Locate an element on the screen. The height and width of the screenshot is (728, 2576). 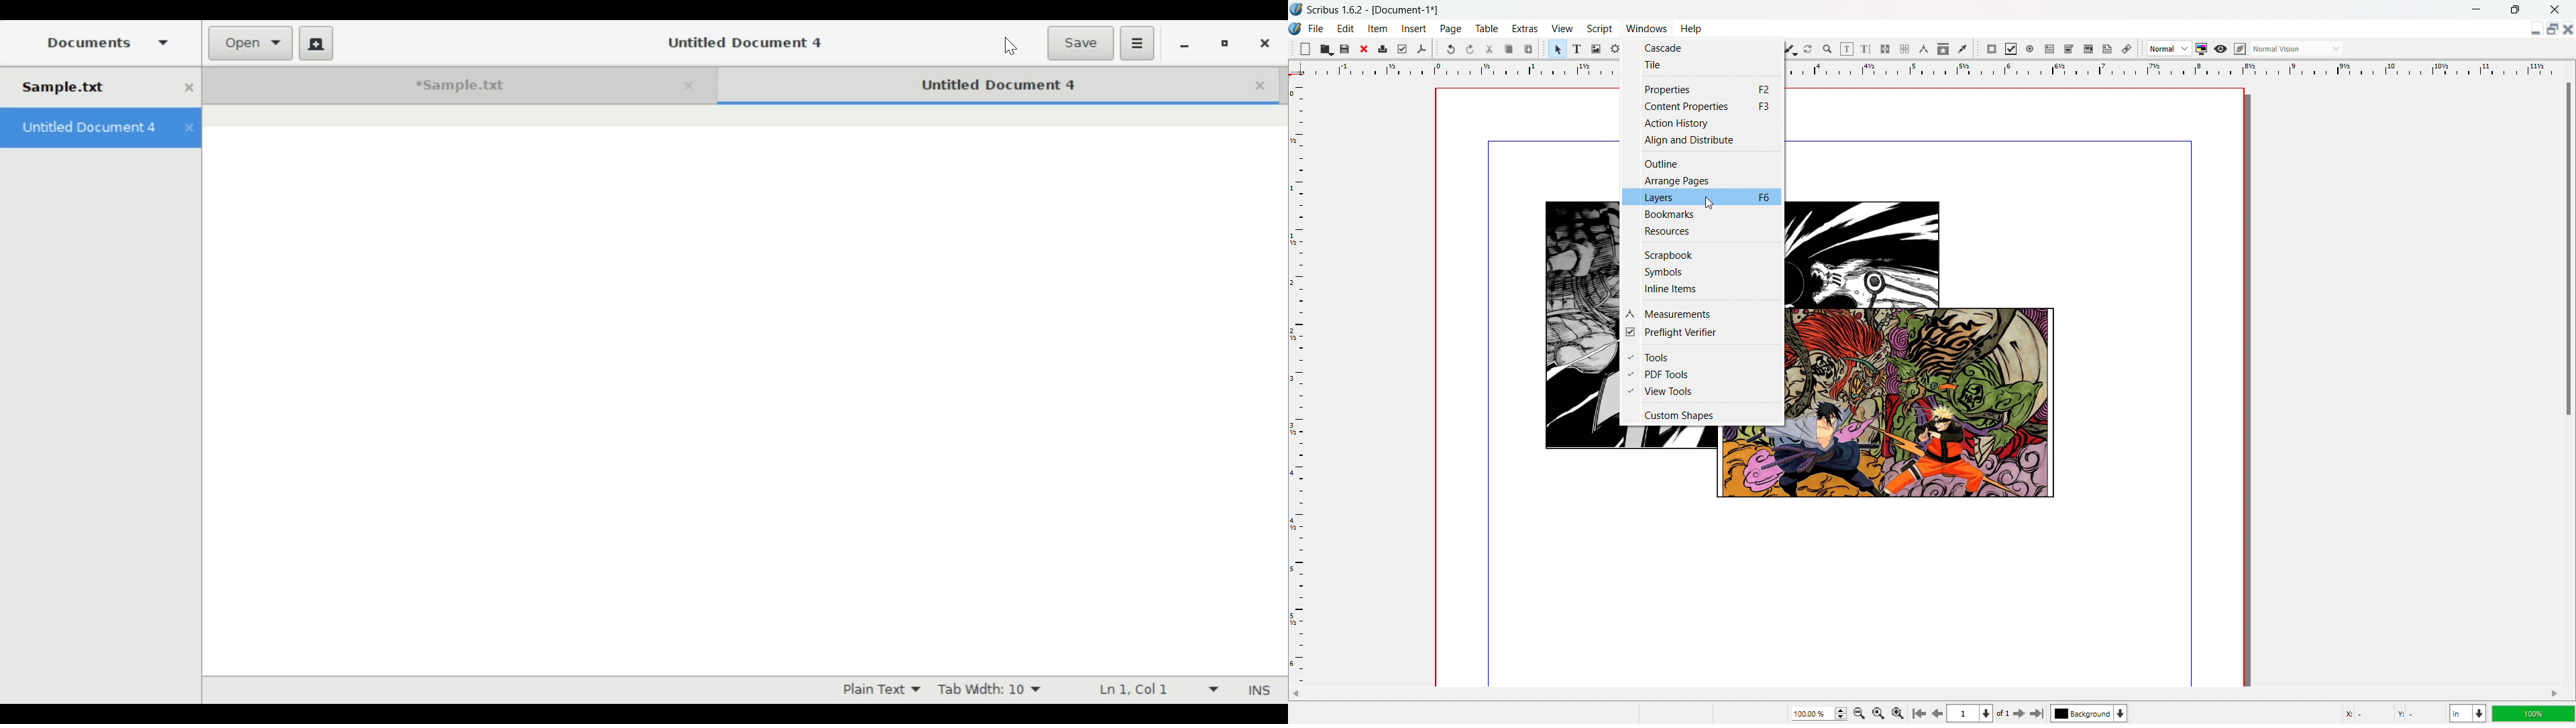
save as pdf is located at coordinates (1421, 49).